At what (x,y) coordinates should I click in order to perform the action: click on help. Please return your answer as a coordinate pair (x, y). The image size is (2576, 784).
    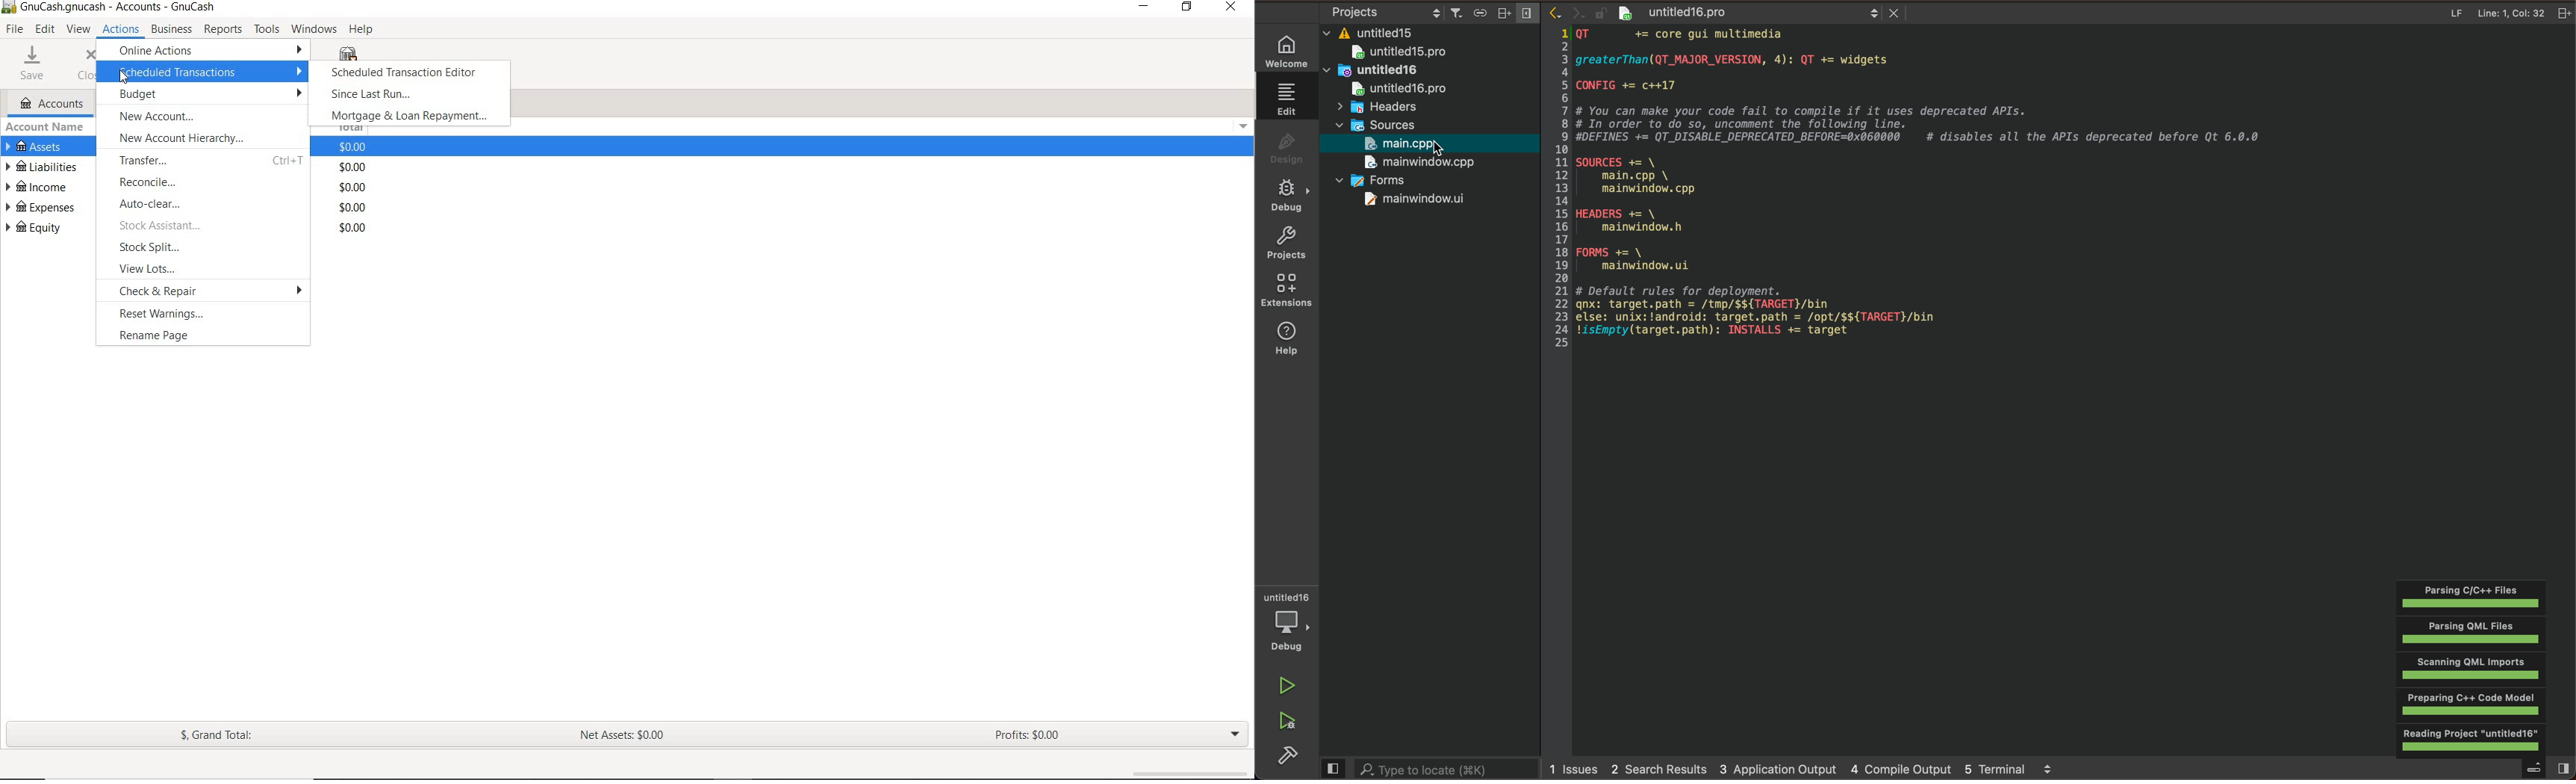
    Looking at the image, I should click on (1289, 338).